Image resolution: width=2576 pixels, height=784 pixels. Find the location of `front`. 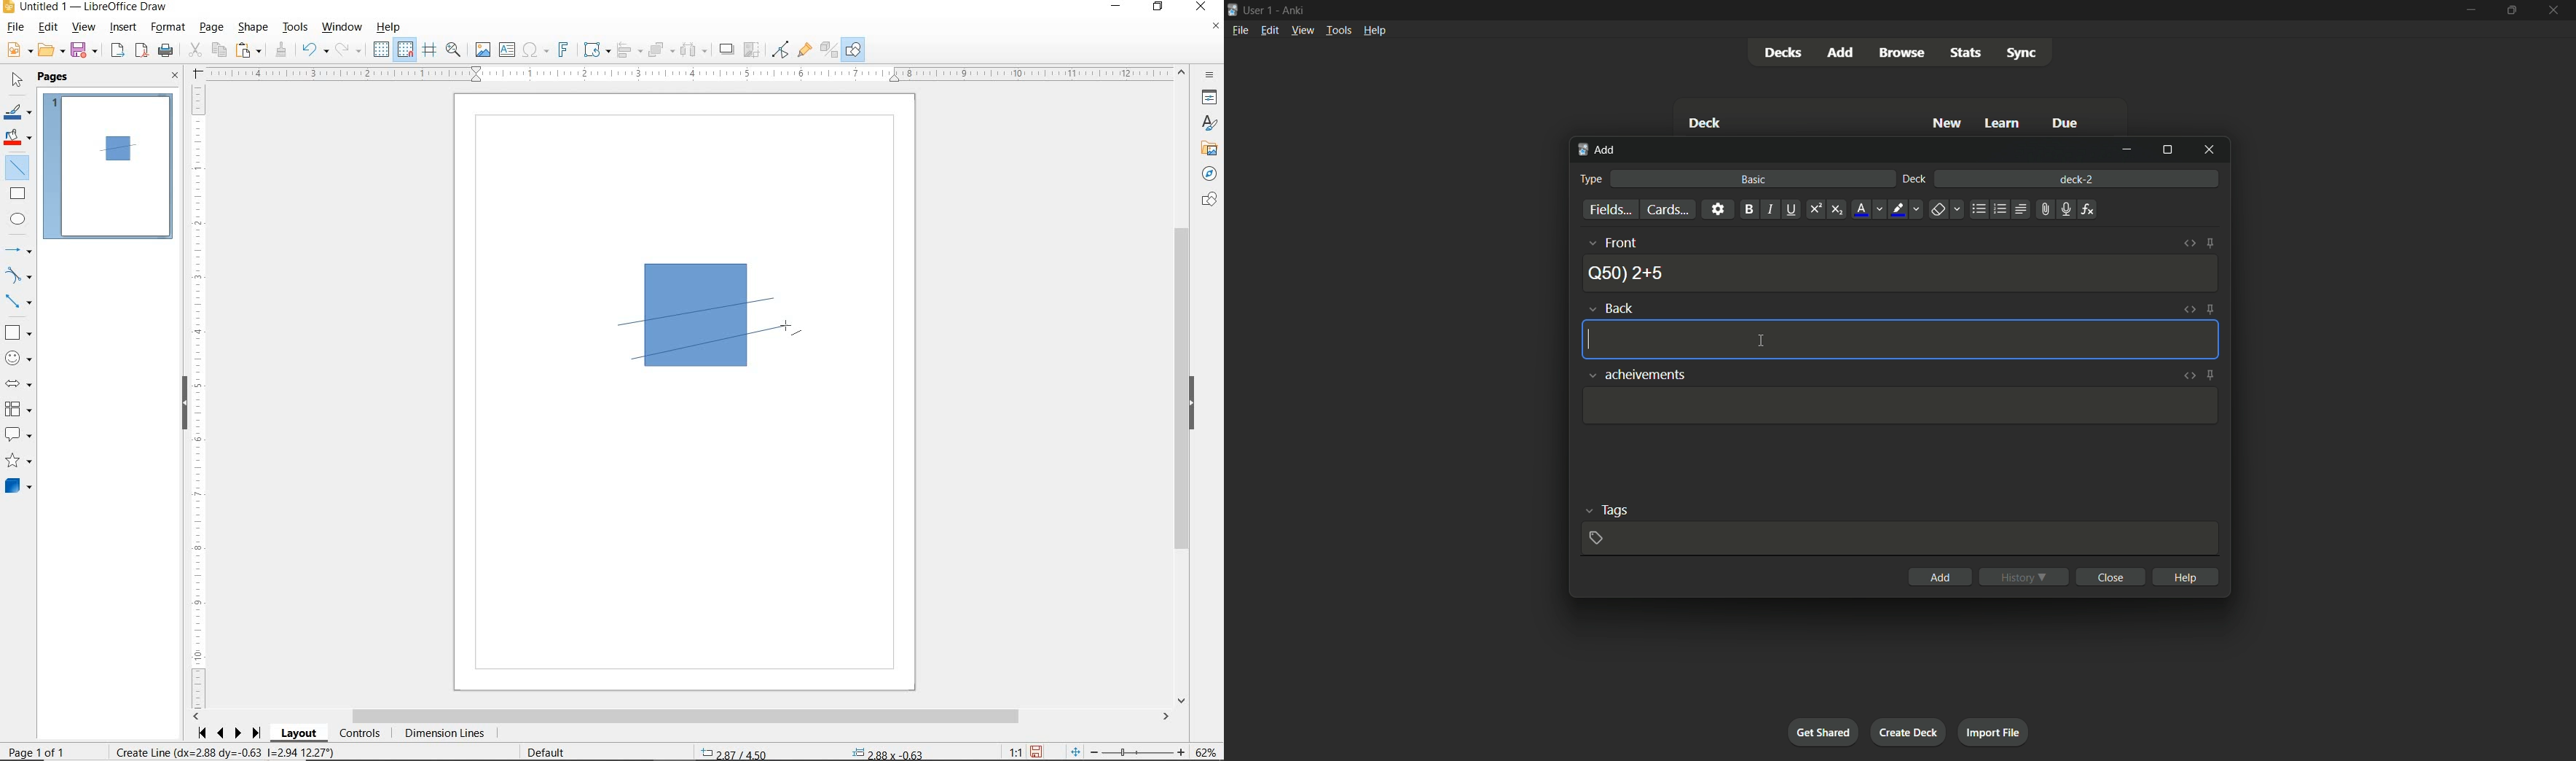

front is located at coordinates (1611, 242).